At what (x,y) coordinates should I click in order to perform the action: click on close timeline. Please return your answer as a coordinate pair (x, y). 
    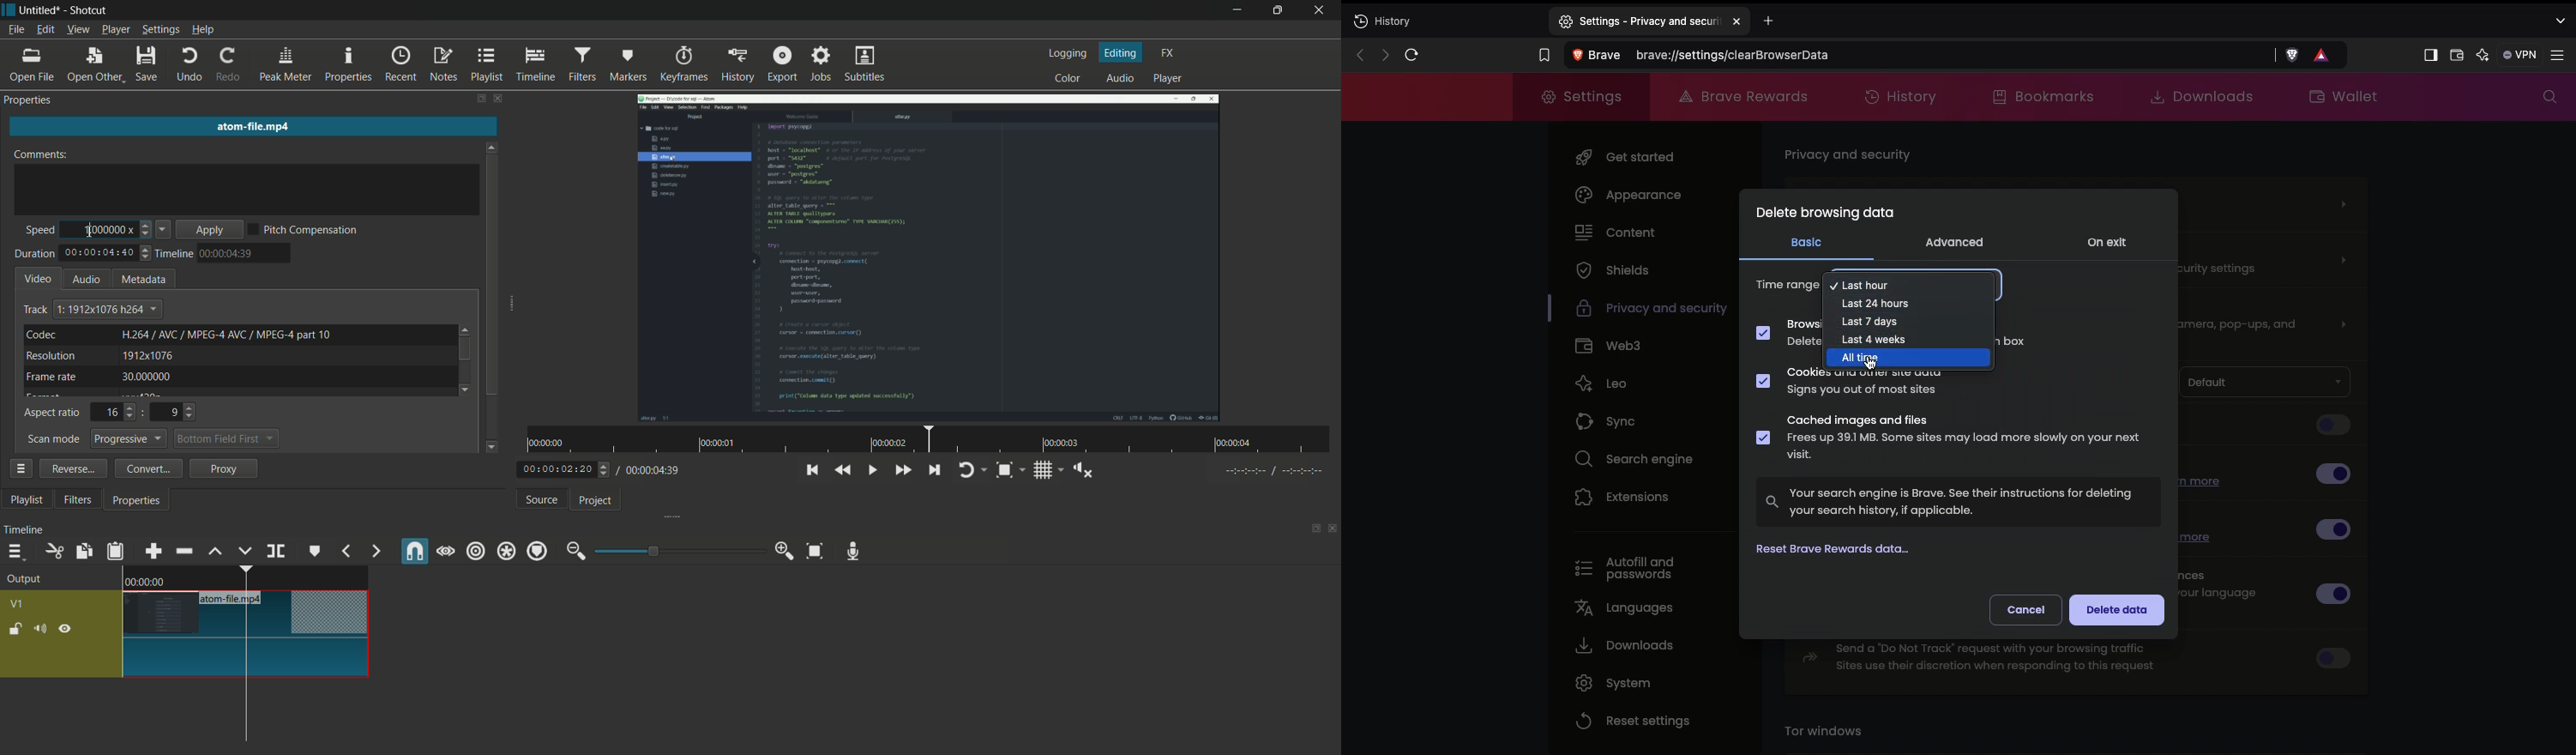
    Looking at the image, I should click on (1333, 531).